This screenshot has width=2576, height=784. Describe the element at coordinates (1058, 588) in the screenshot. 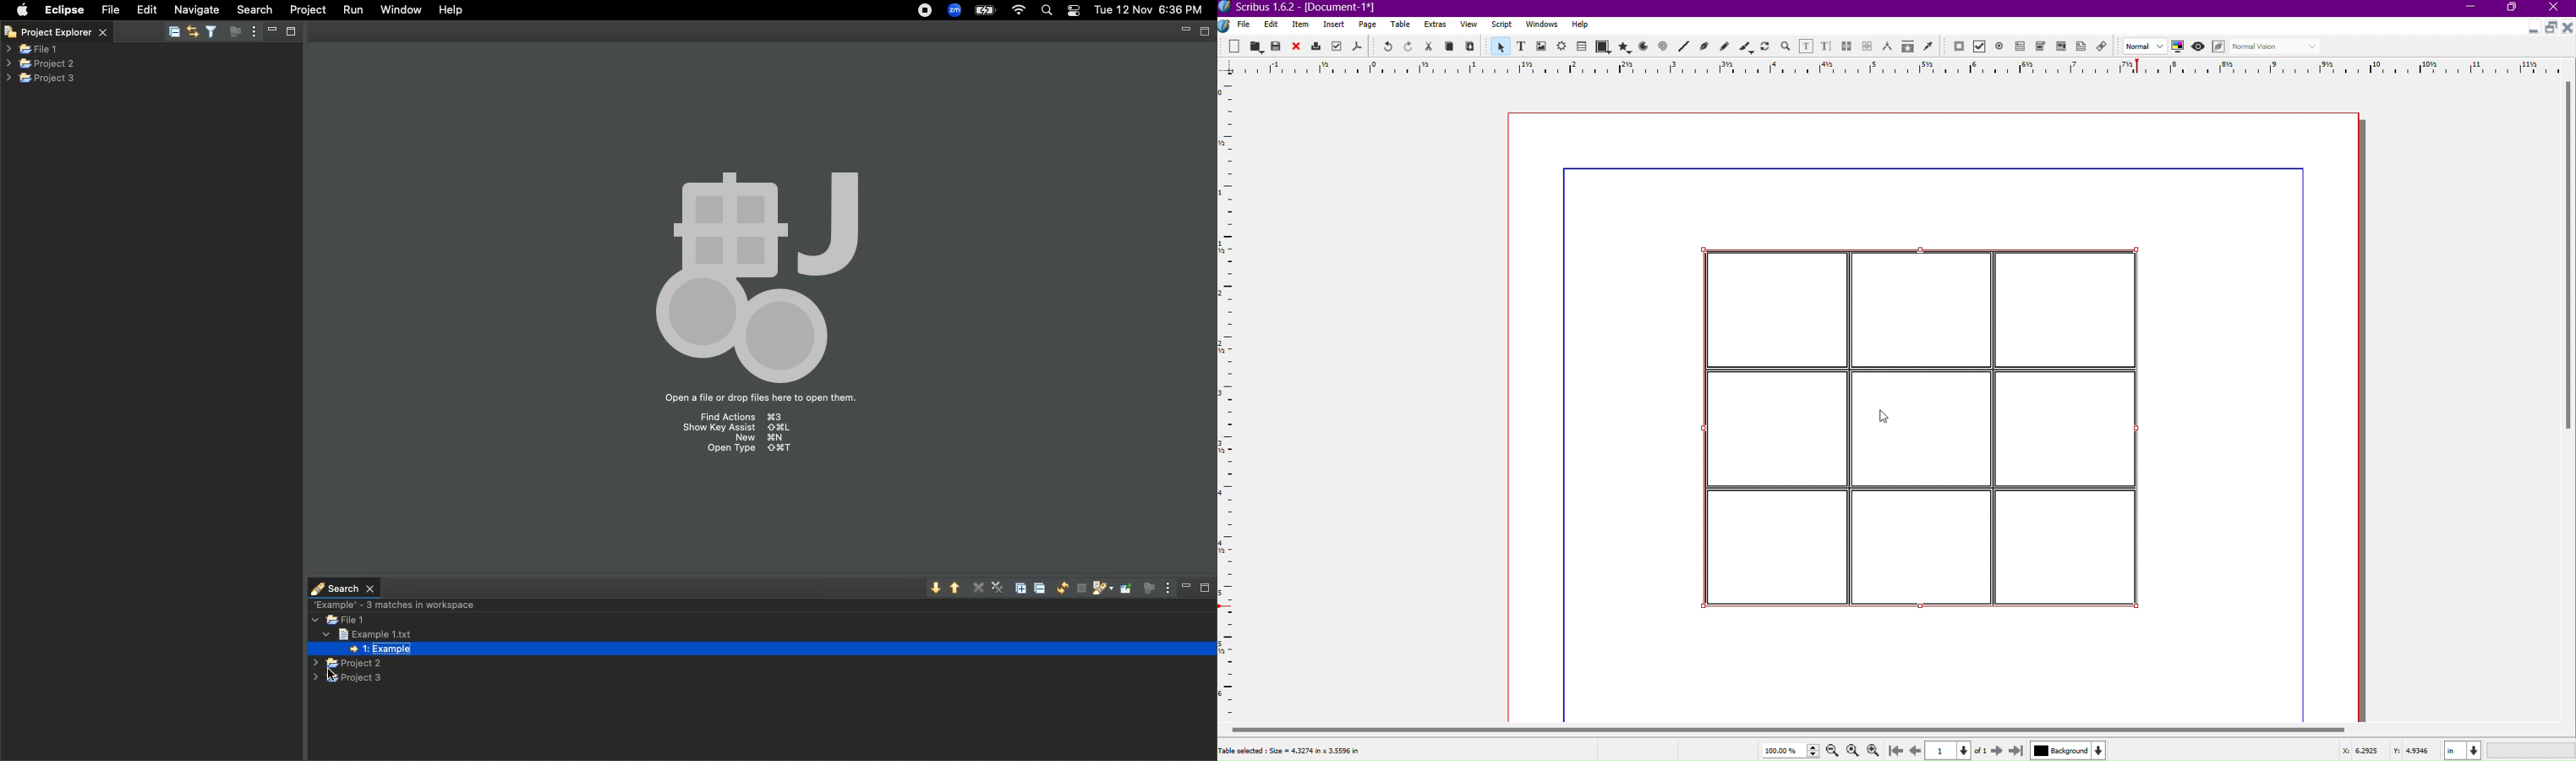

I see `Run the current search again` at that location.